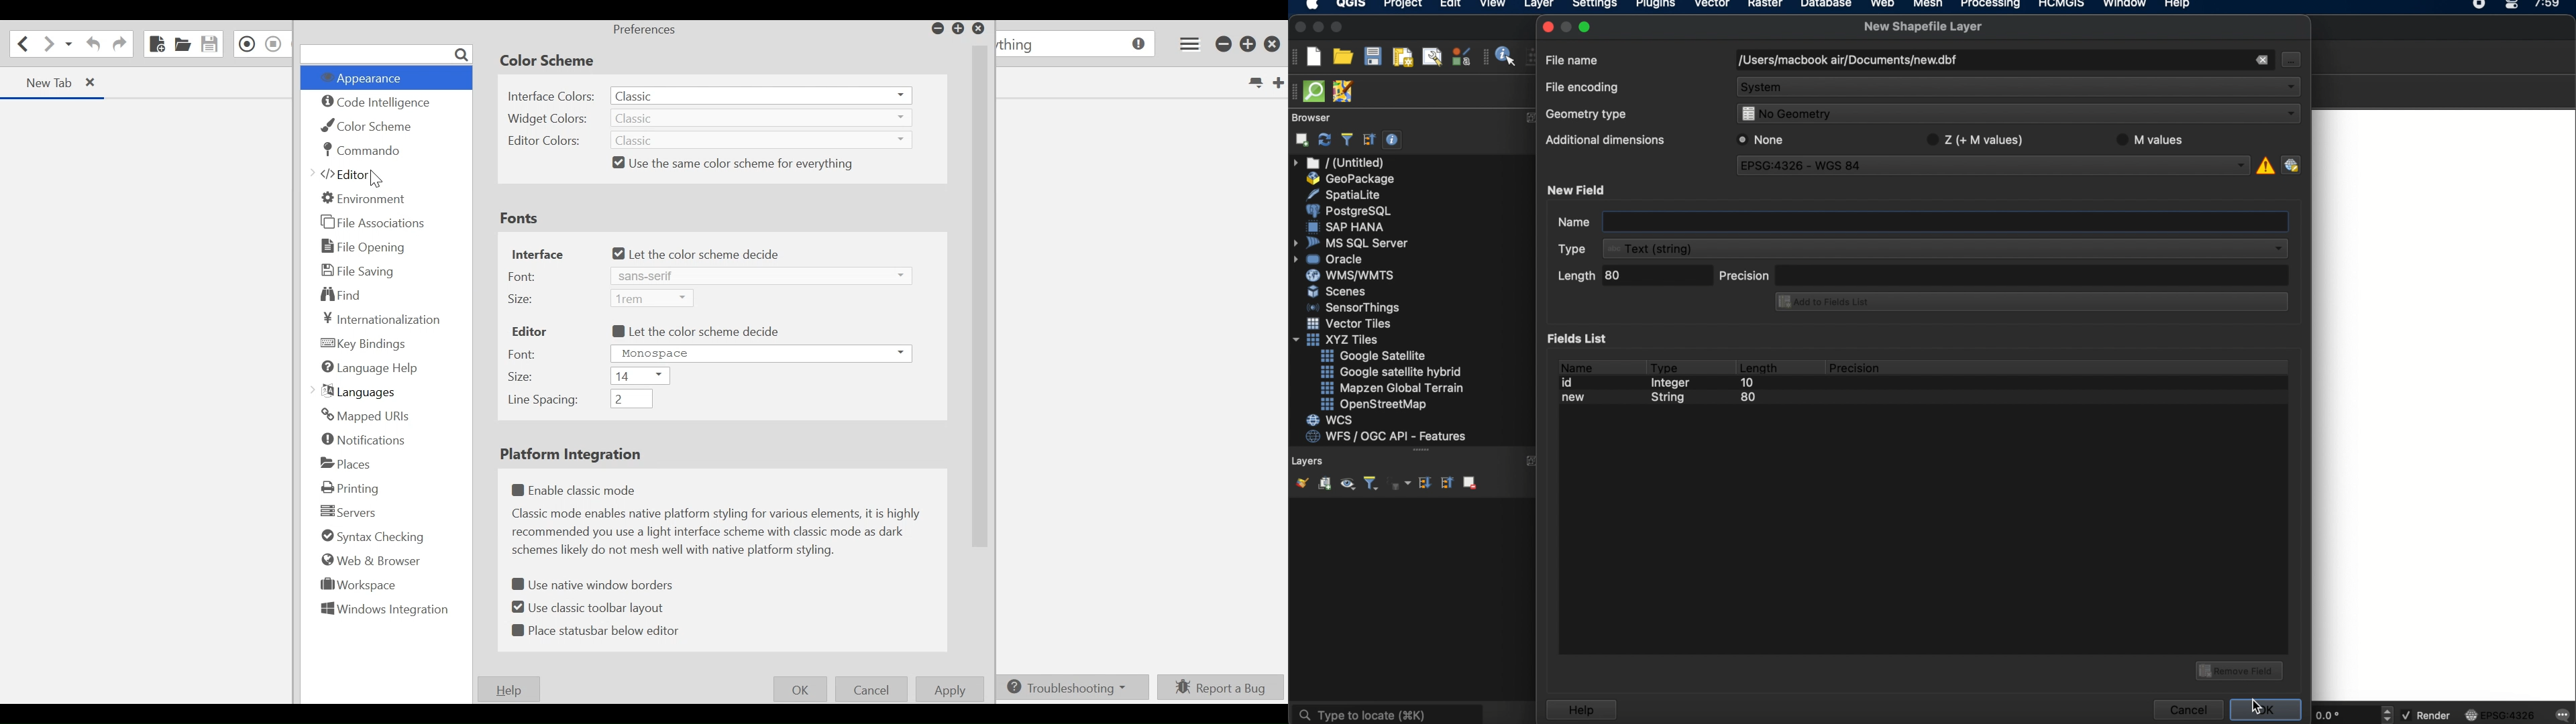 This screenshot has width=2576, height=728. What do you see at coordinates (2004, 274) in the screenshot?
I see `precision` at bounding box center [2004, 274].